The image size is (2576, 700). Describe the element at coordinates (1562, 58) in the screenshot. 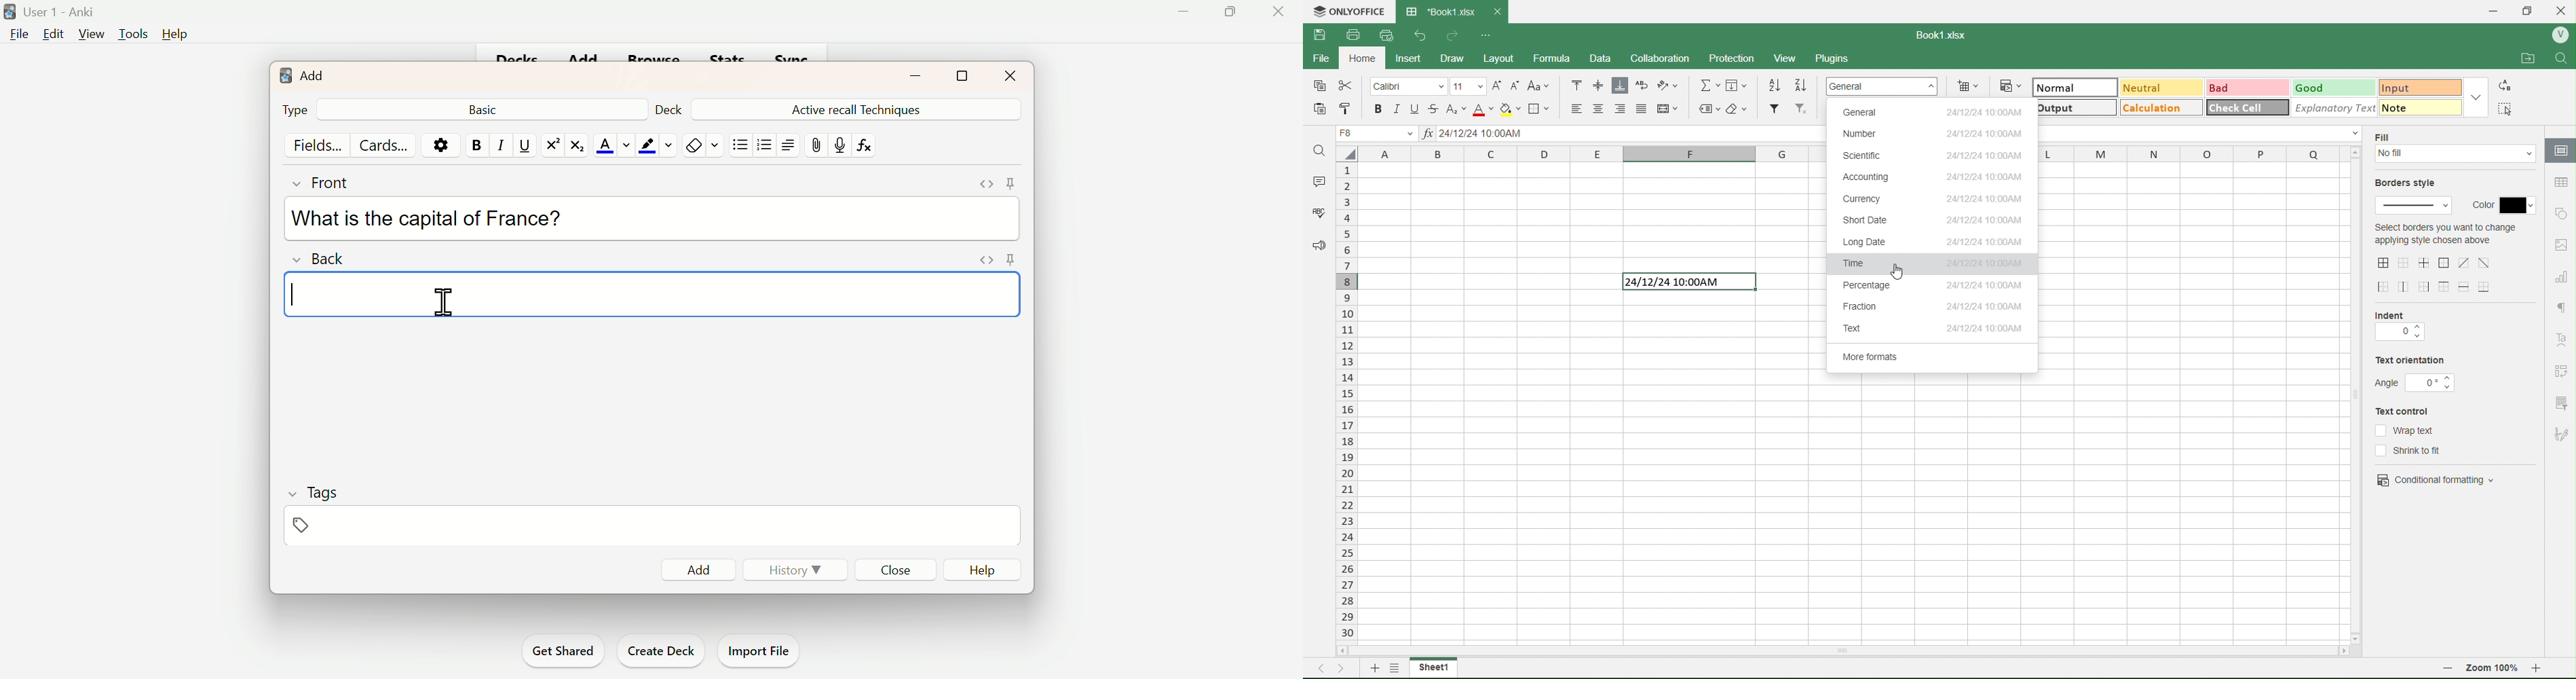

I see `Formual` at that location.